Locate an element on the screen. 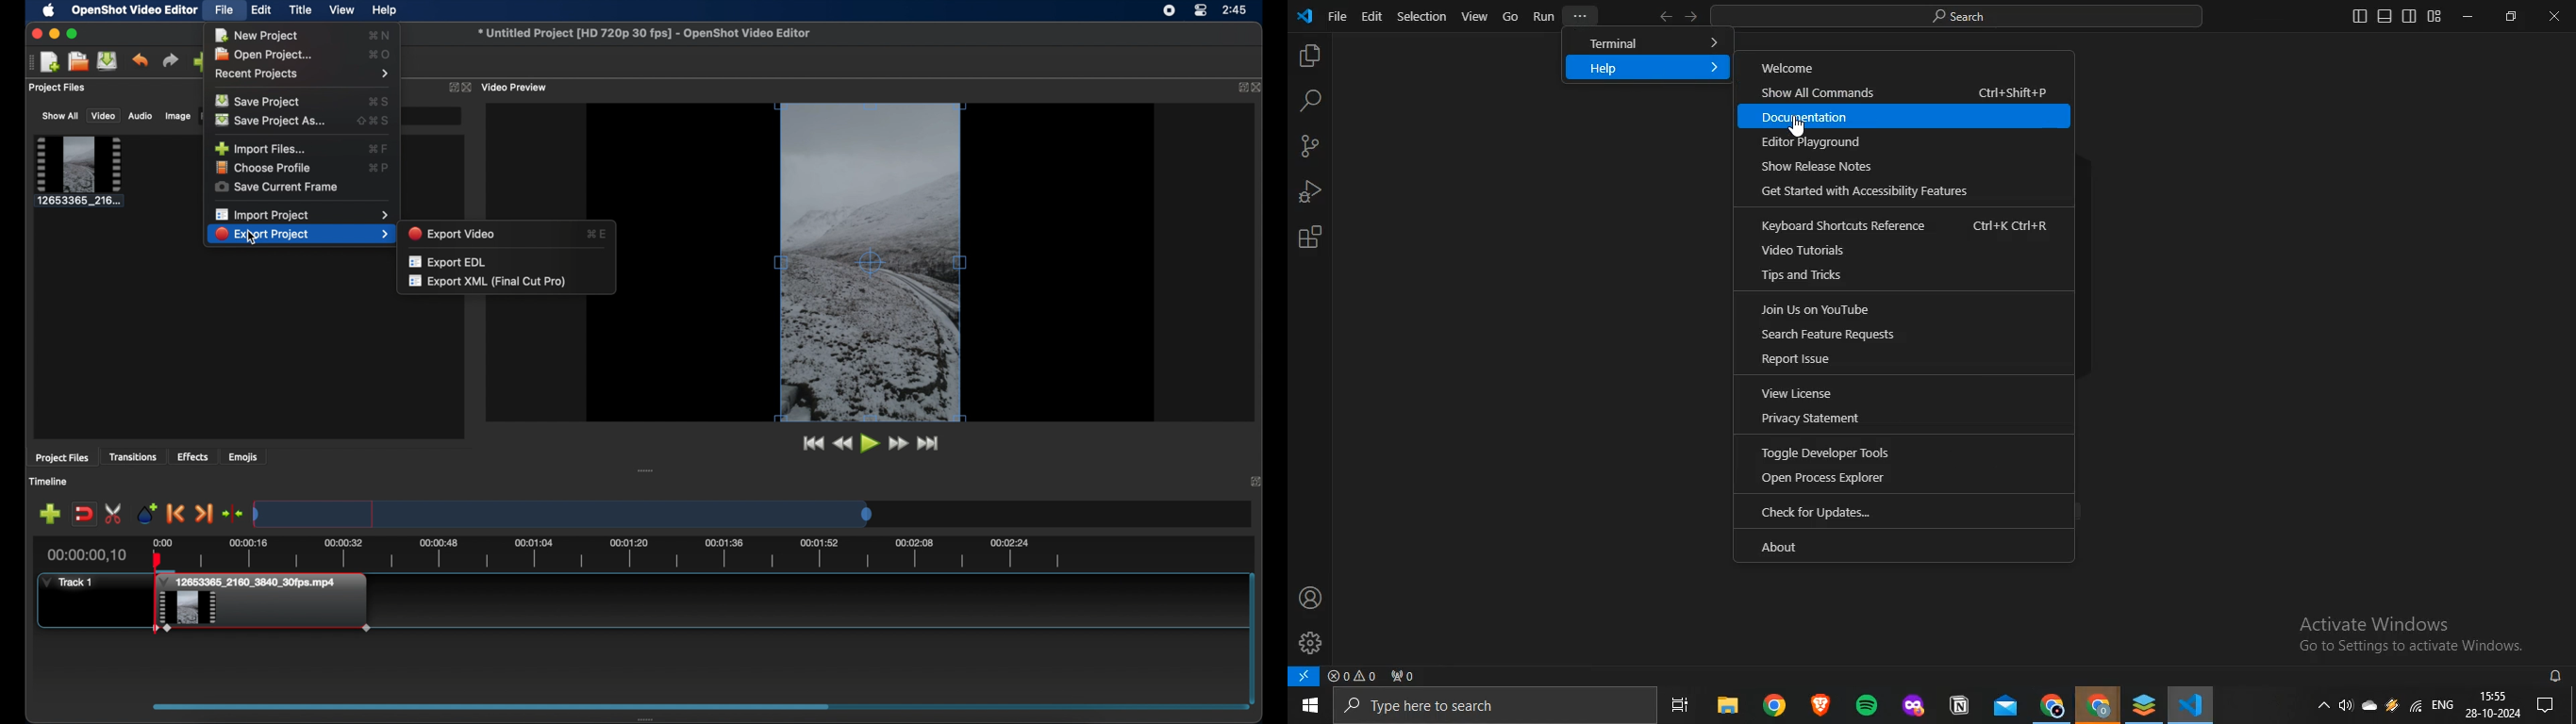  start is located at coordinates (1308, 707).